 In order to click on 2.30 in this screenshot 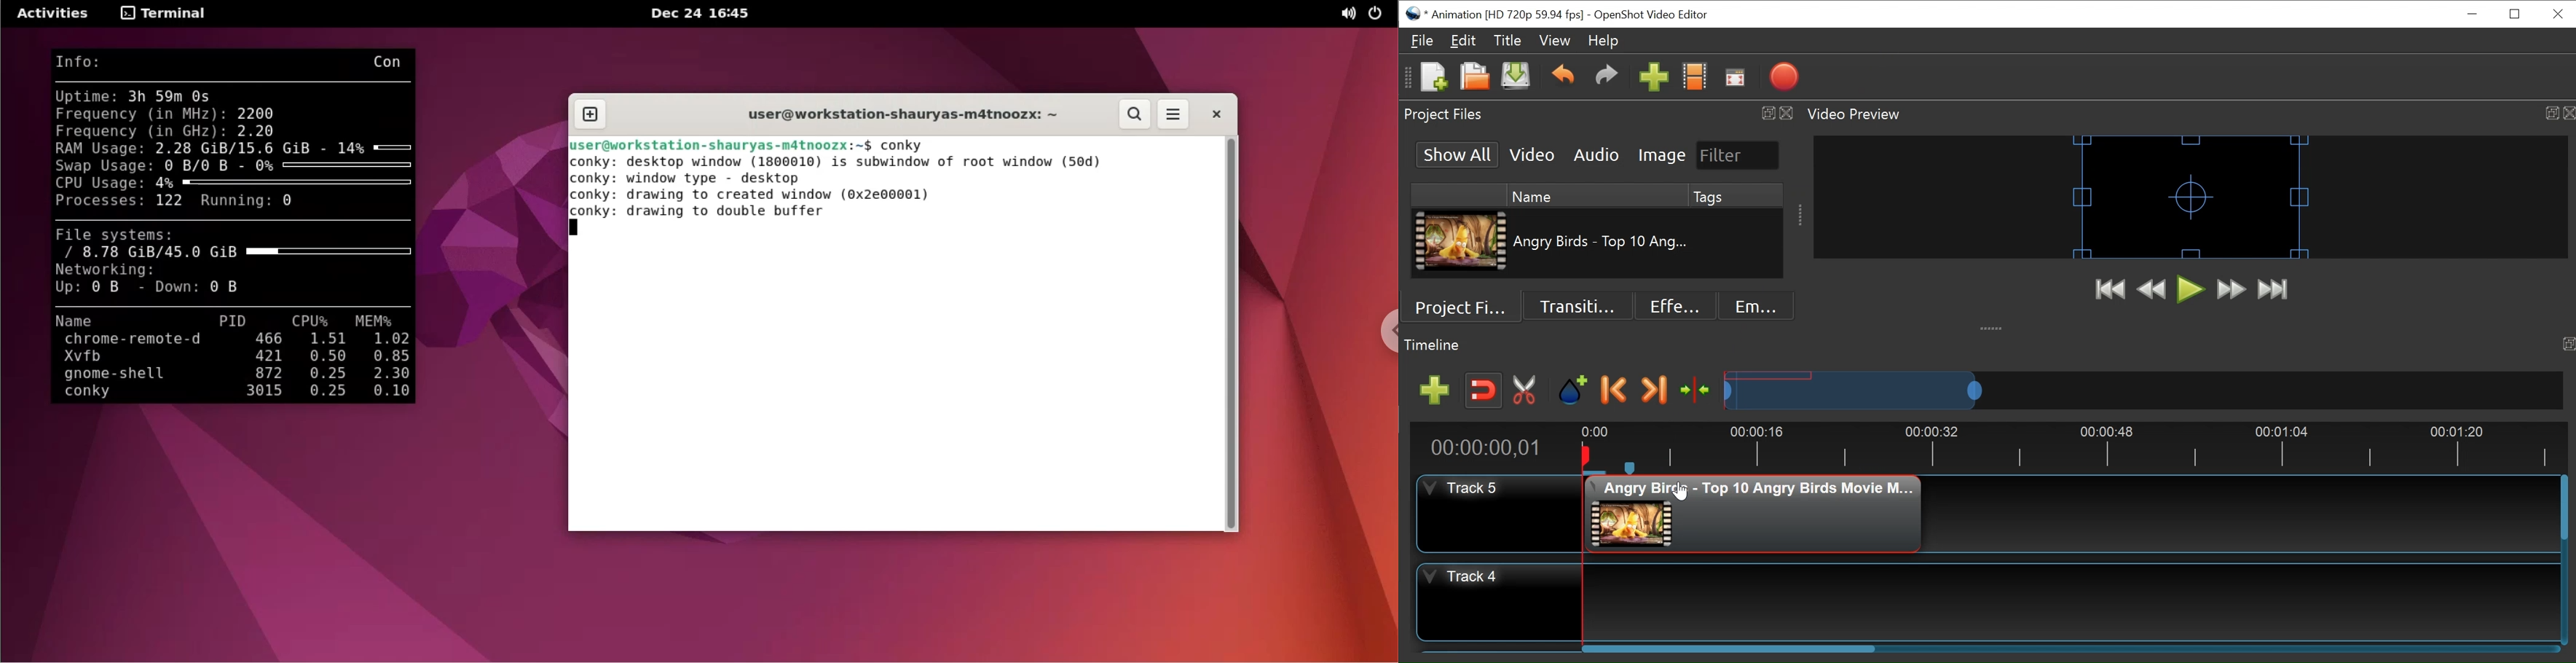, I will do `click(386, 375)`.